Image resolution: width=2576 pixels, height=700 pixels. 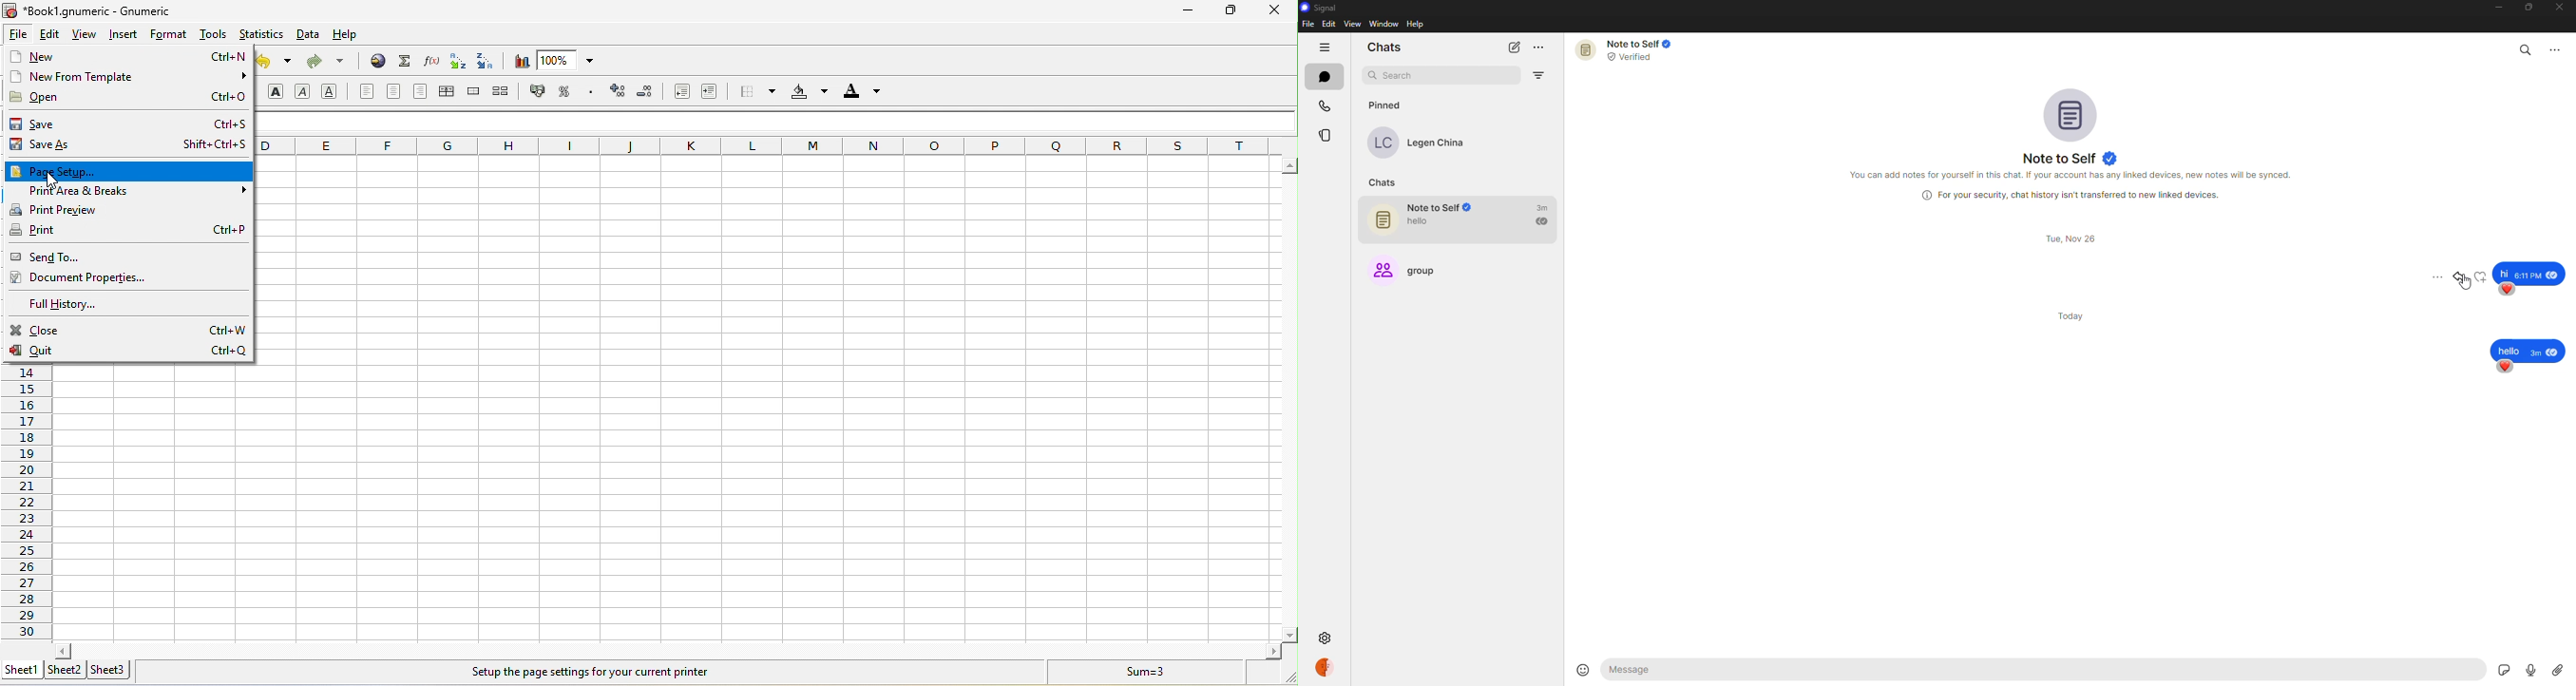 I want to click on minimize, so click(x=2498, y=8).